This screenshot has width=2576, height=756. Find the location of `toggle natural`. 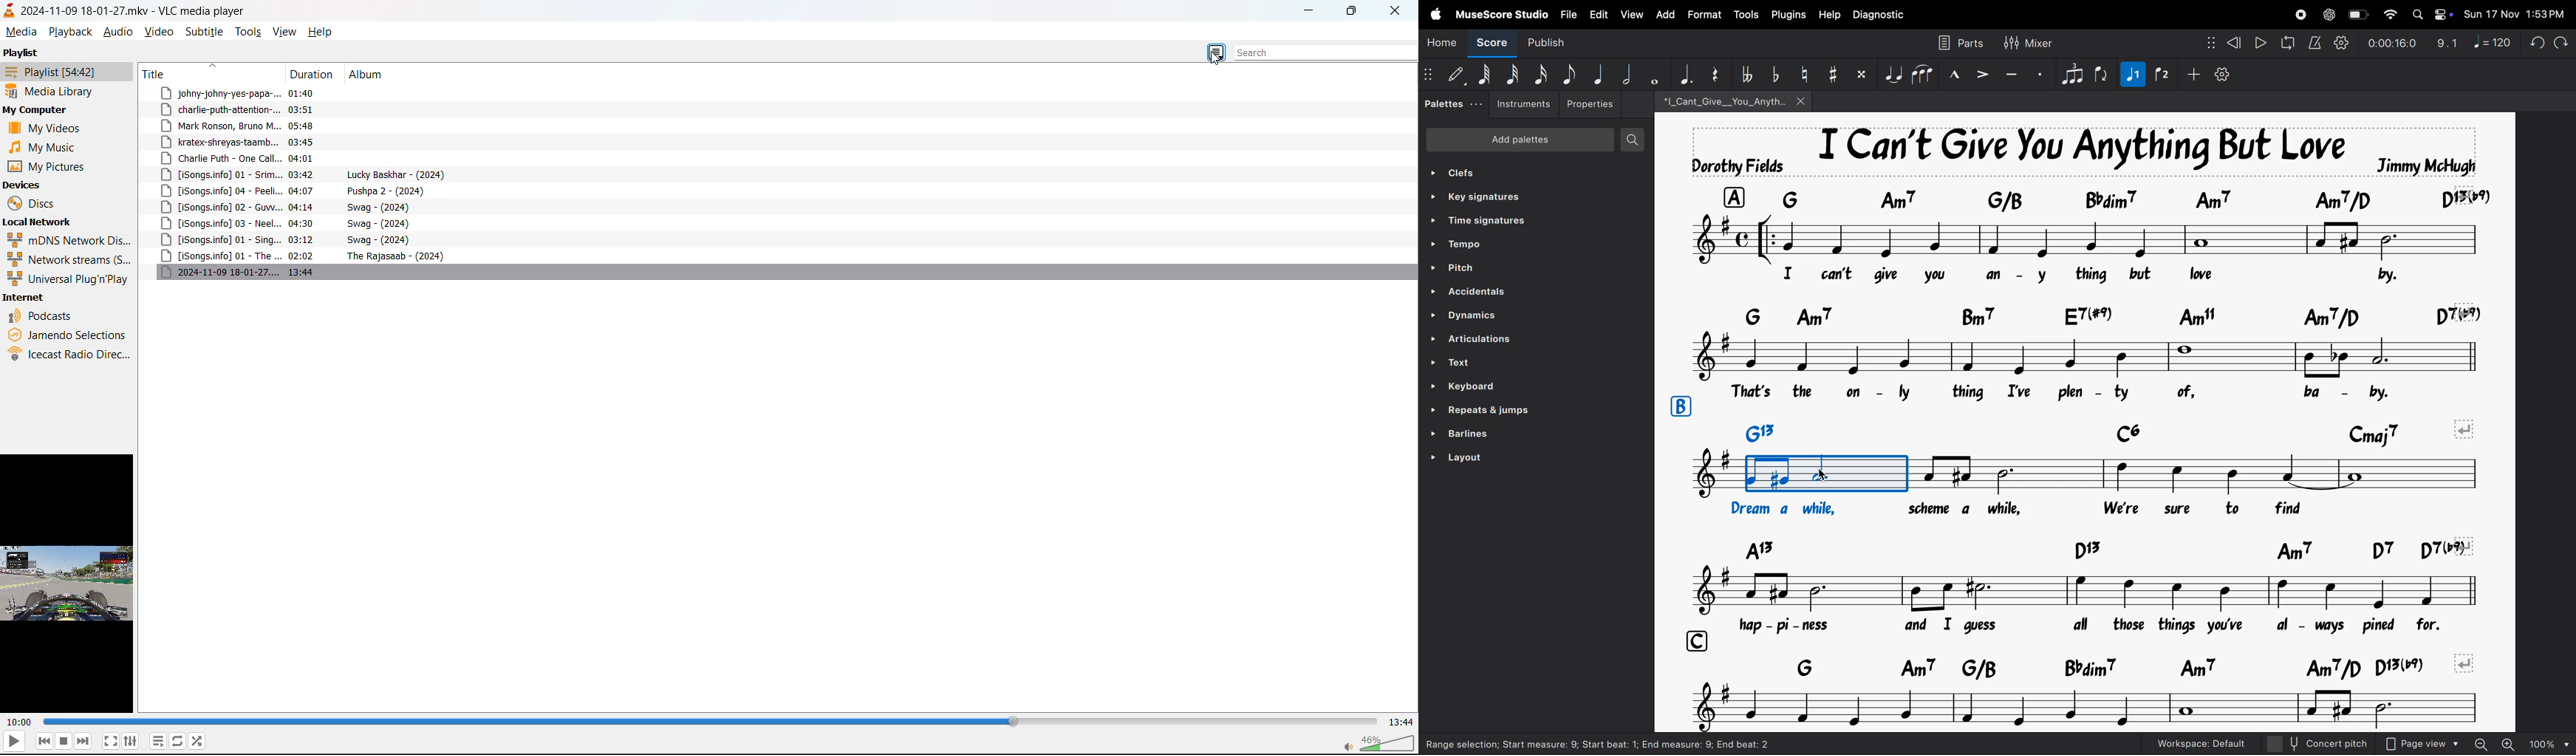

toggle natural is located at coordinates (1803, 72).